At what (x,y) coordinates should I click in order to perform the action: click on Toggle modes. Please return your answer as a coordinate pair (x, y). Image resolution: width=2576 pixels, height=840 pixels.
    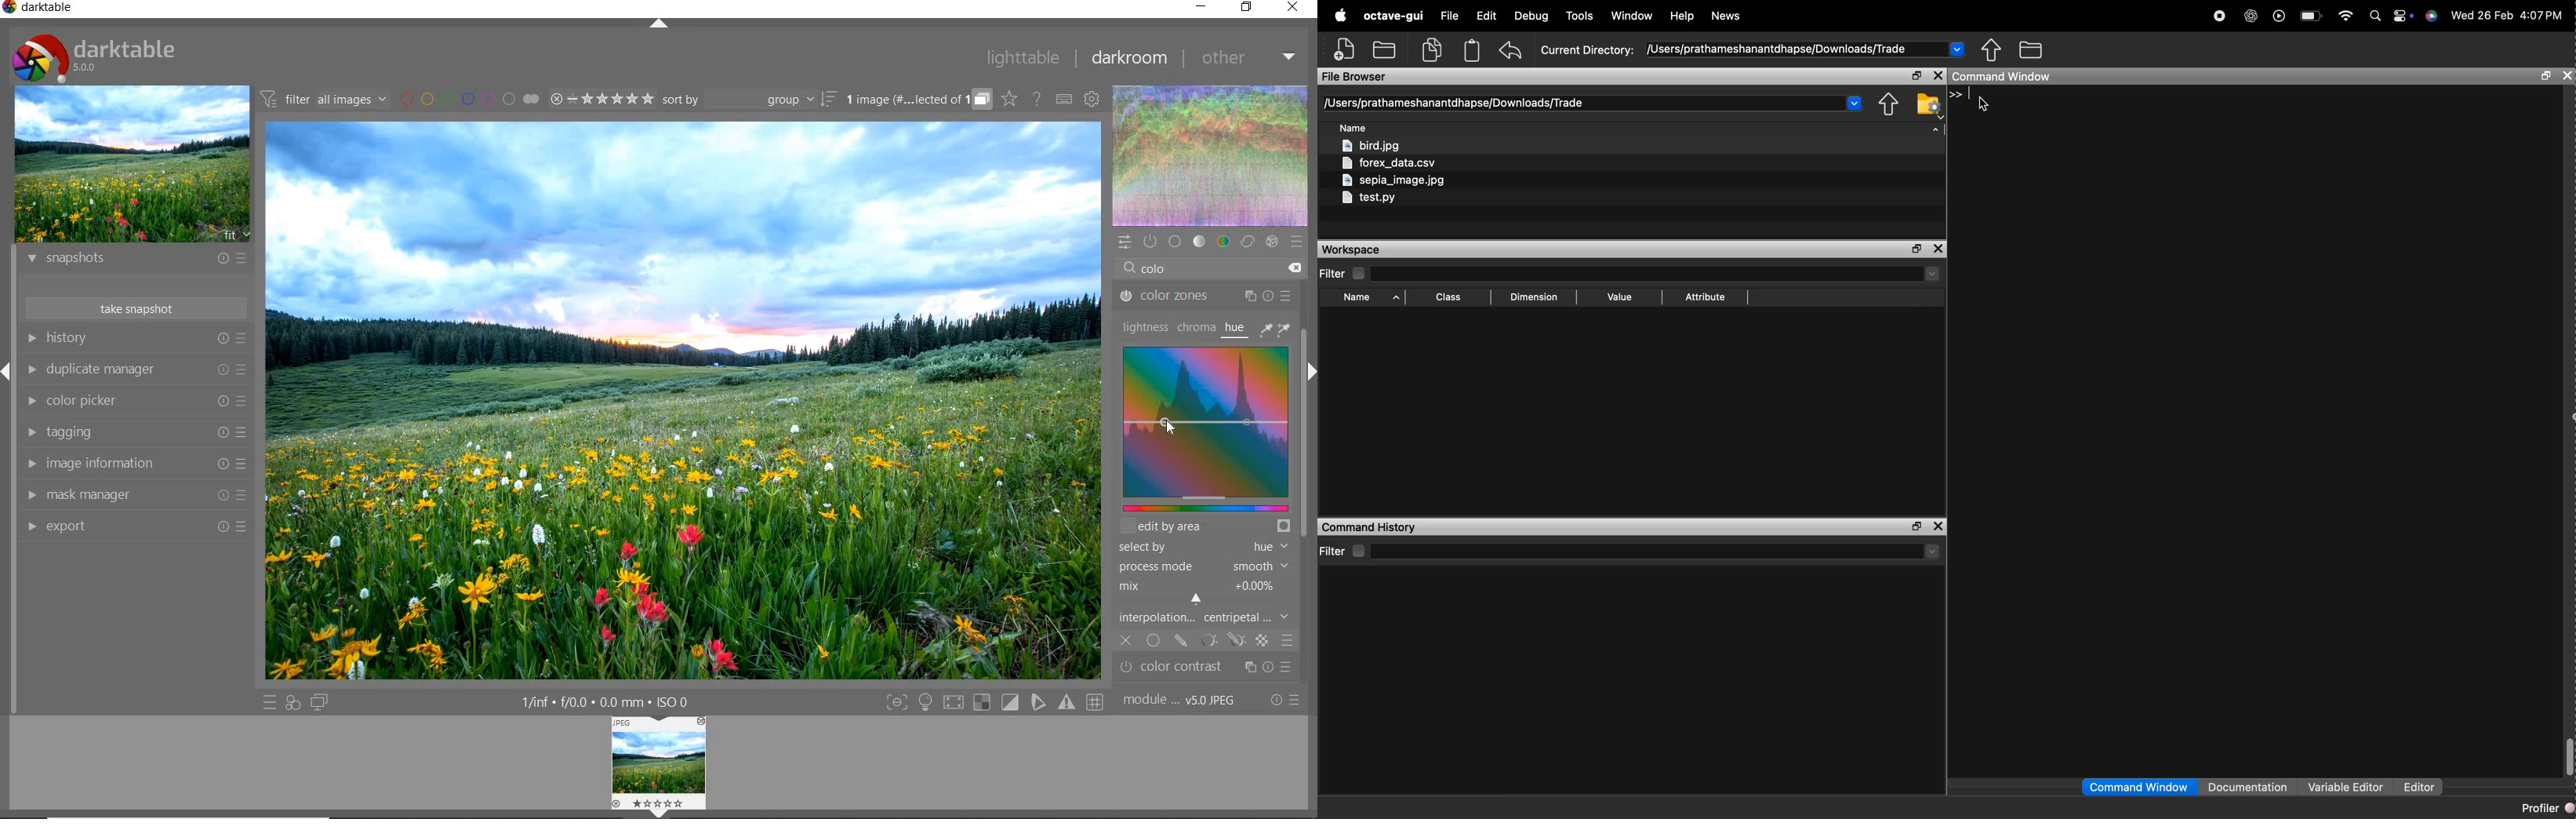
    Looking at the image, I should click on (994, 703).